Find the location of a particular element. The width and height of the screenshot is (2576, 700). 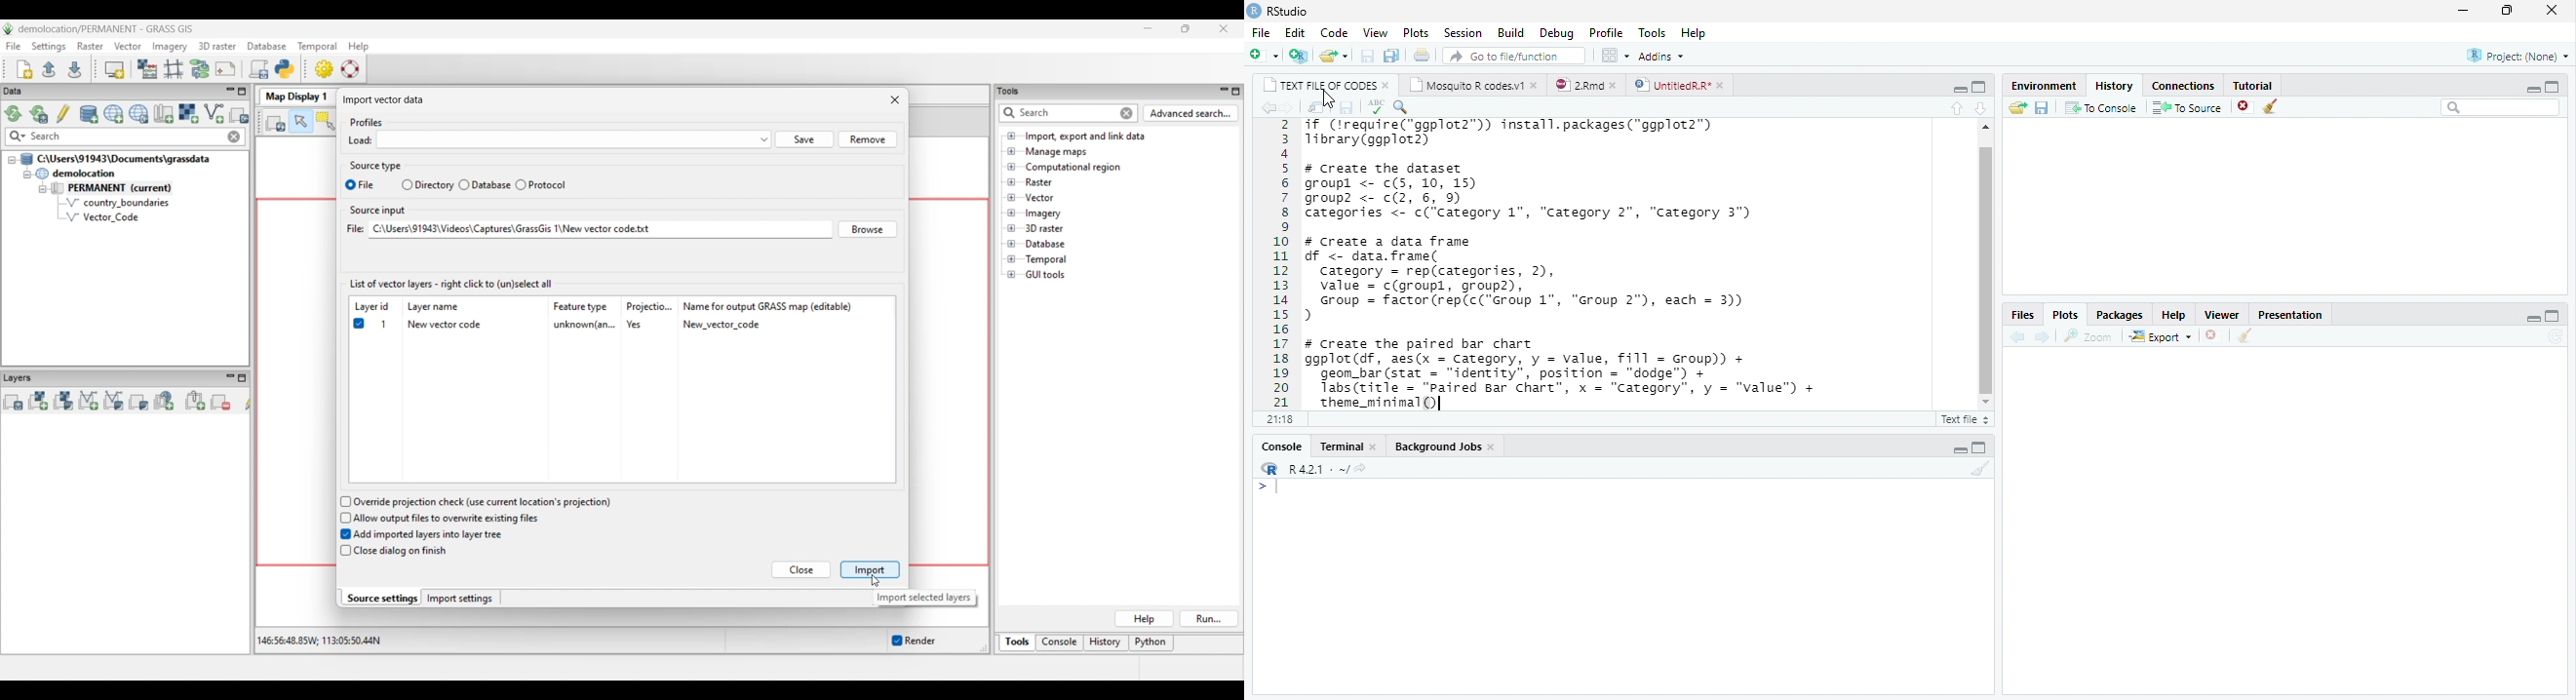

typing is located at coordinates (1267, 486).